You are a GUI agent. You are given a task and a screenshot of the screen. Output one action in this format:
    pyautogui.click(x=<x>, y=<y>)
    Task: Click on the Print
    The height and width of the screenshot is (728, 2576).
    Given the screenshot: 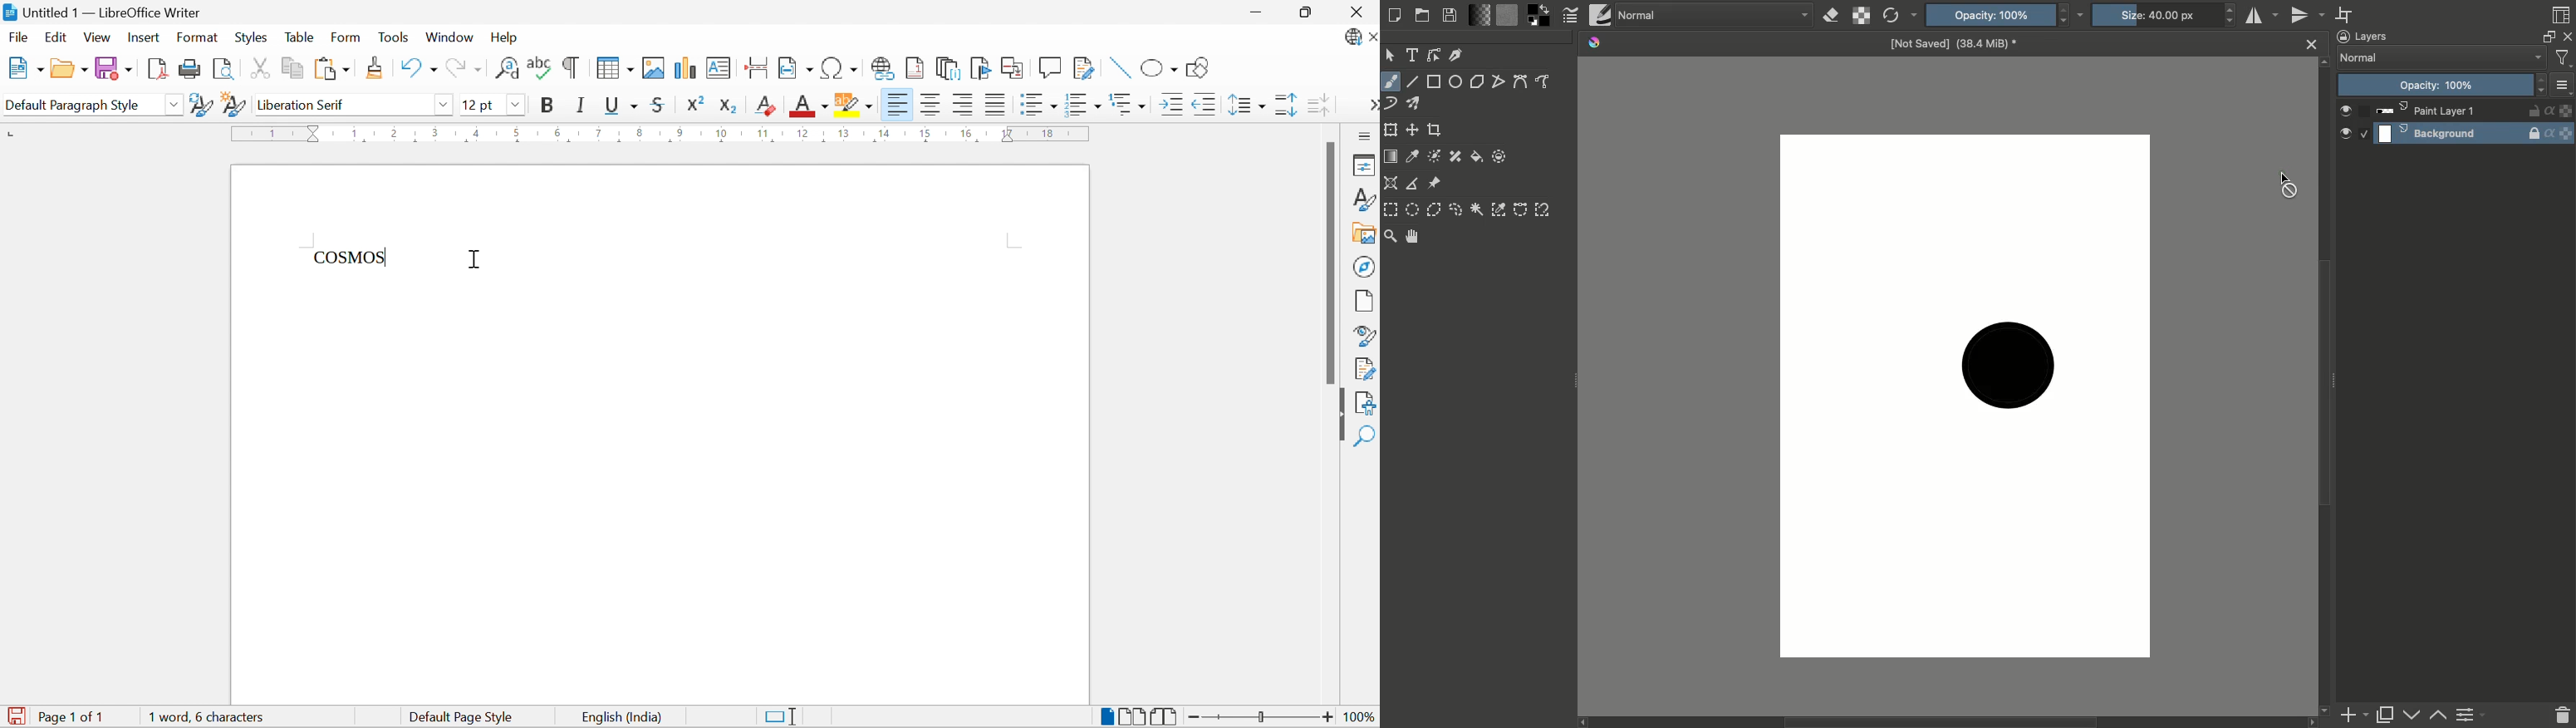 What is the action you would take?
    pyautogui.click(x=189, y=68)
    